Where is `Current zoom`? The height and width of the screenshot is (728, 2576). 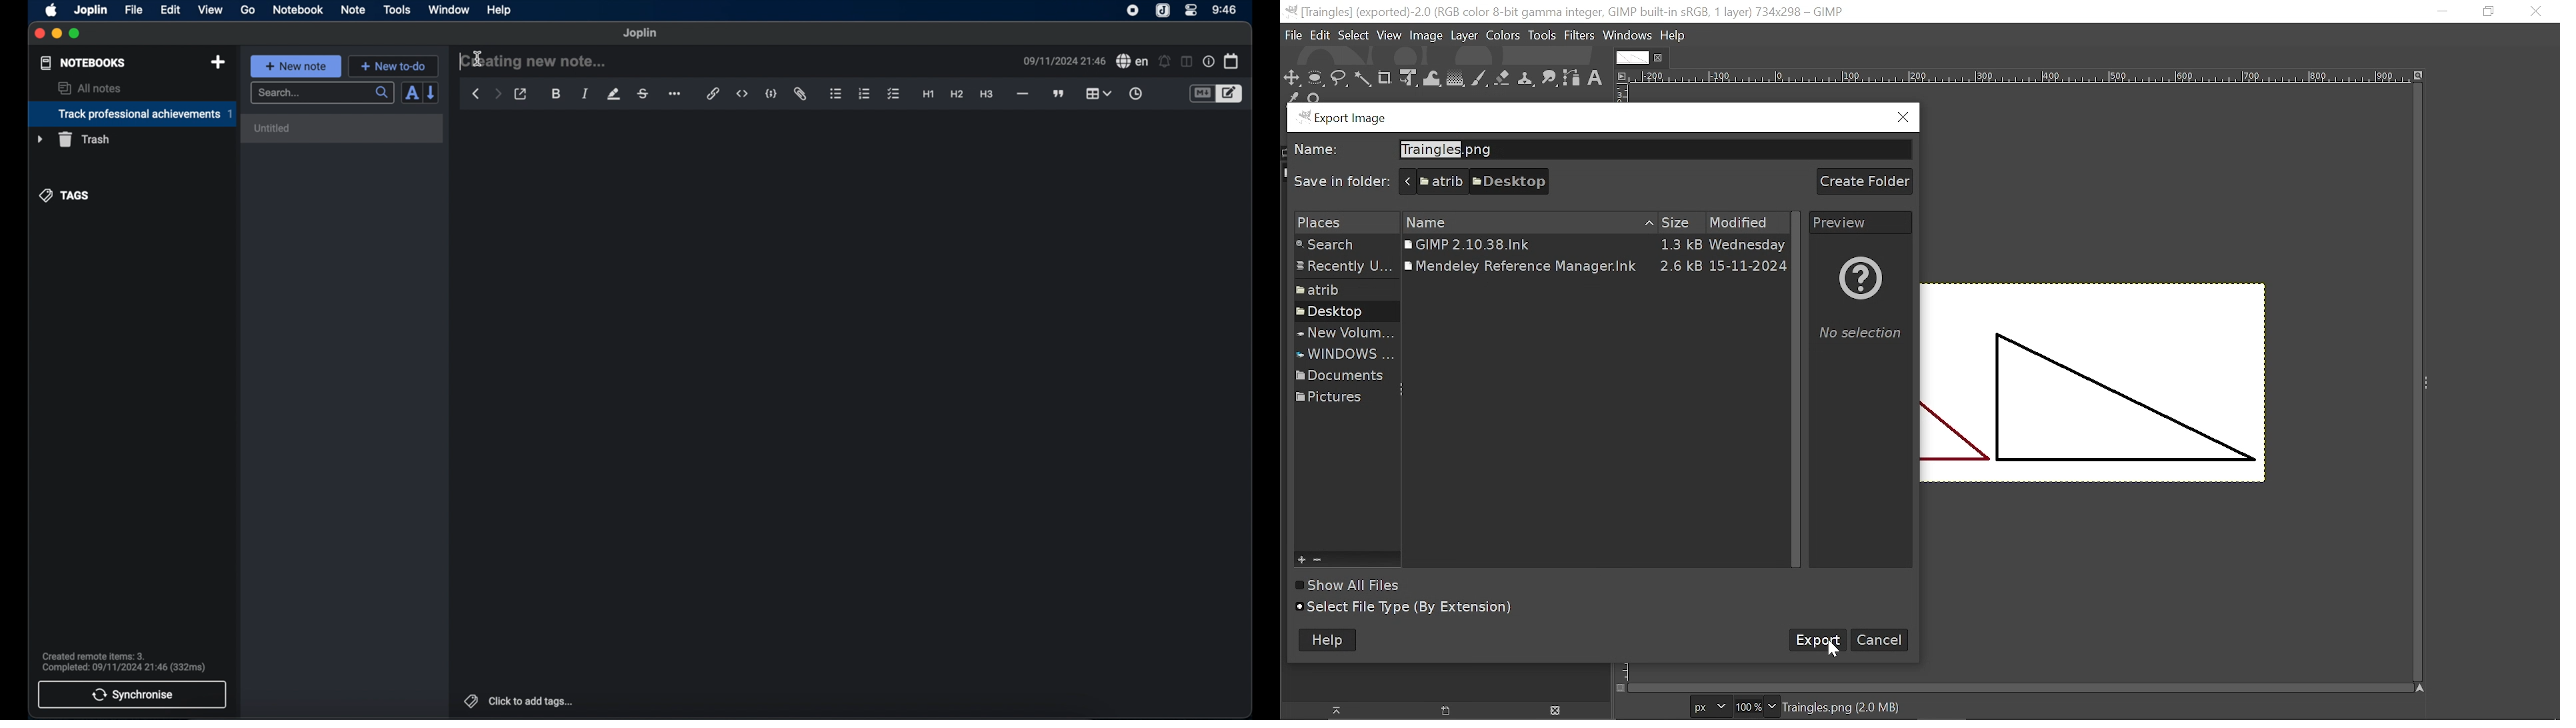 Current zoom is located at coordinates (1748, 706).